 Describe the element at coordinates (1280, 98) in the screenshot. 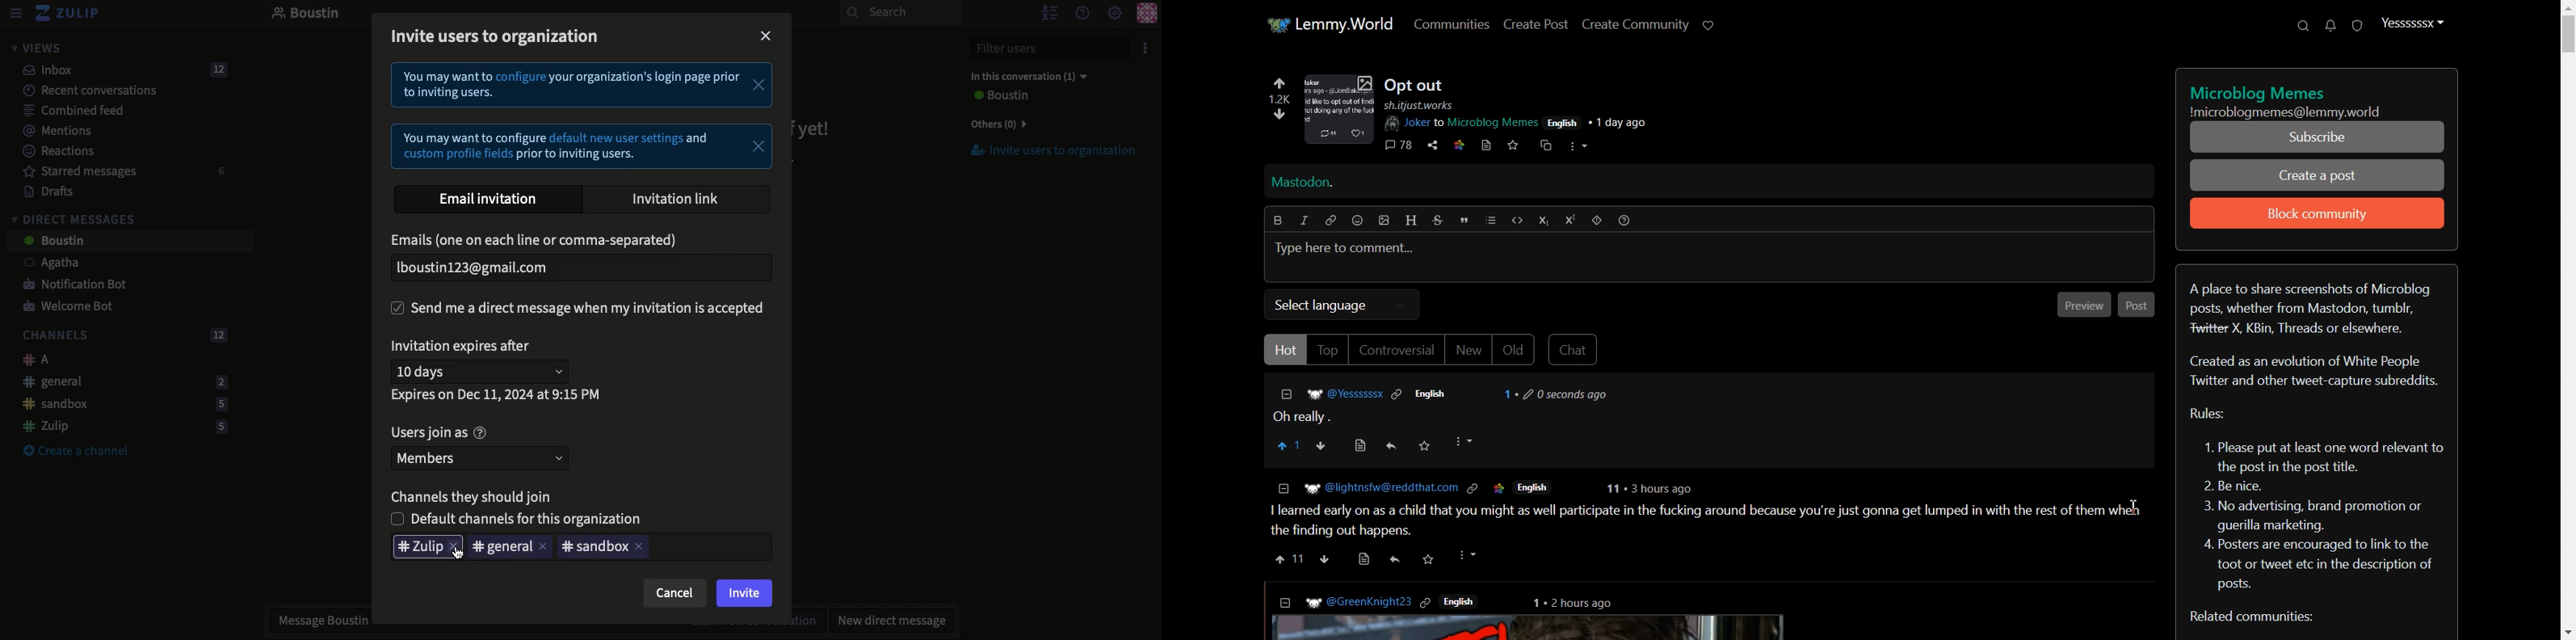

I see `1.2k` at that location.